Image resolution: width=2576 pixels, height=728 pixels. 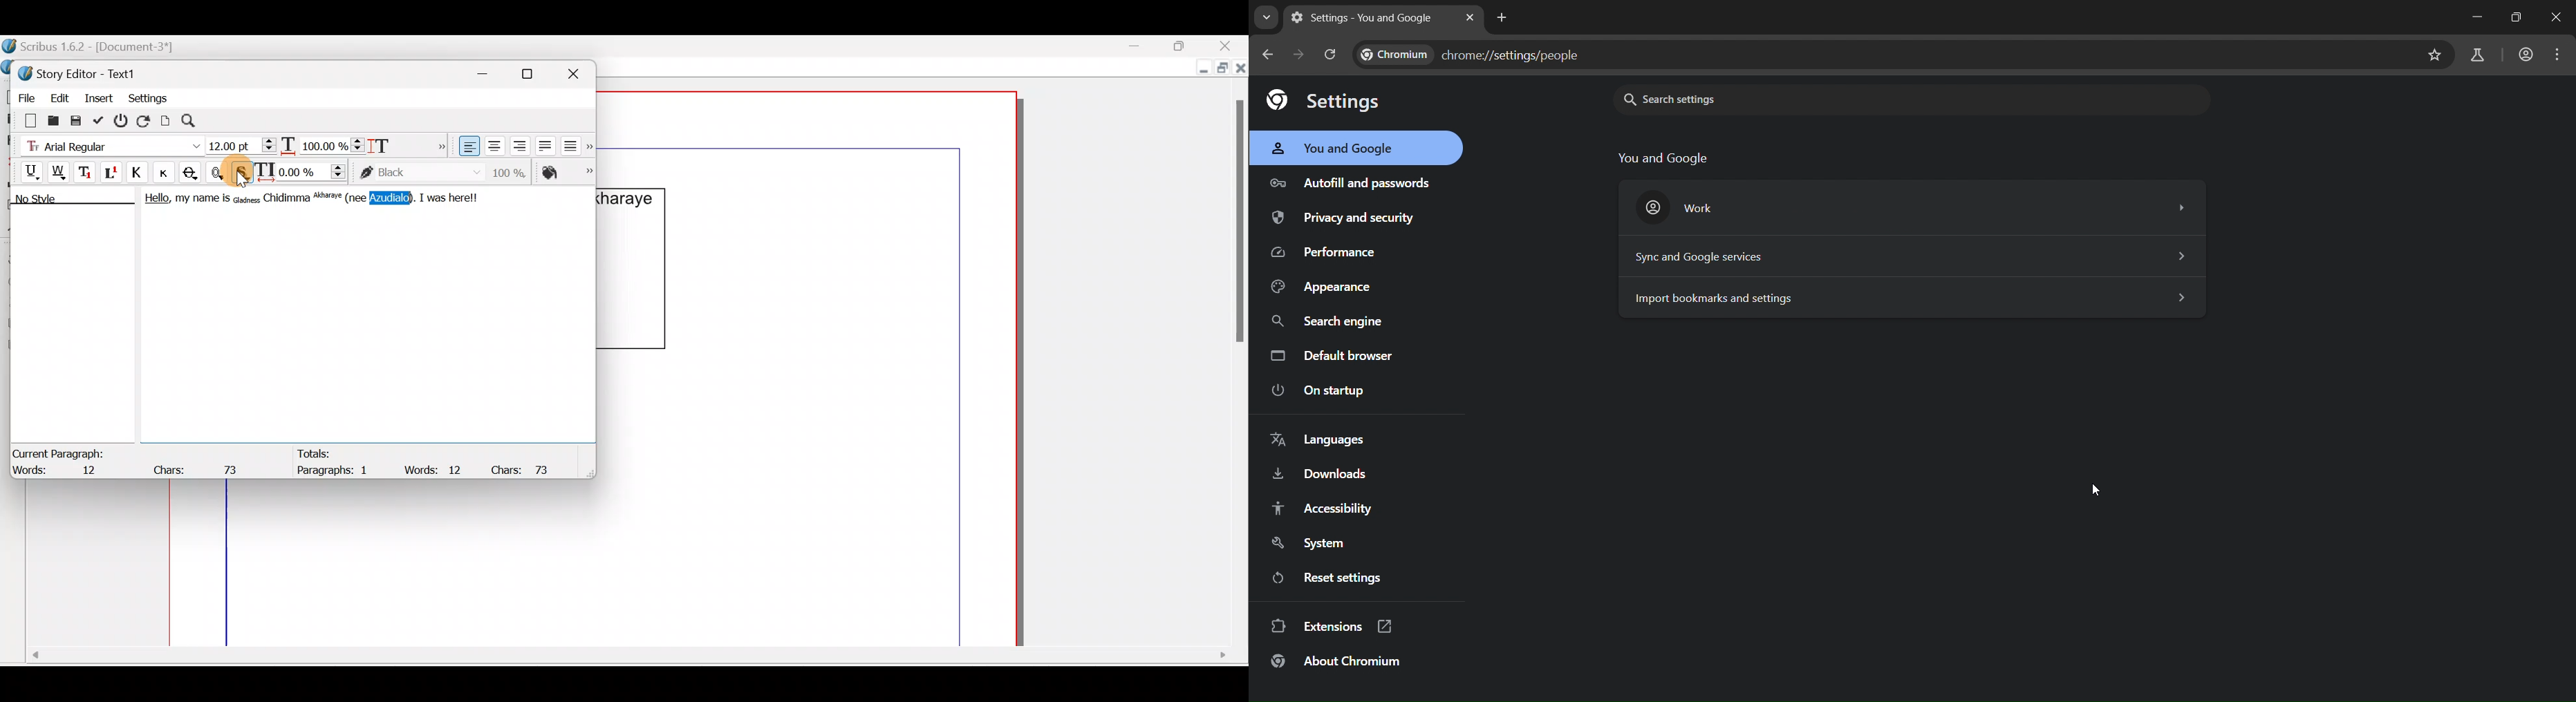 What do you see at coordinates (438, 144) in the screenshot?
I see `More` at bounding box center [438, 144].